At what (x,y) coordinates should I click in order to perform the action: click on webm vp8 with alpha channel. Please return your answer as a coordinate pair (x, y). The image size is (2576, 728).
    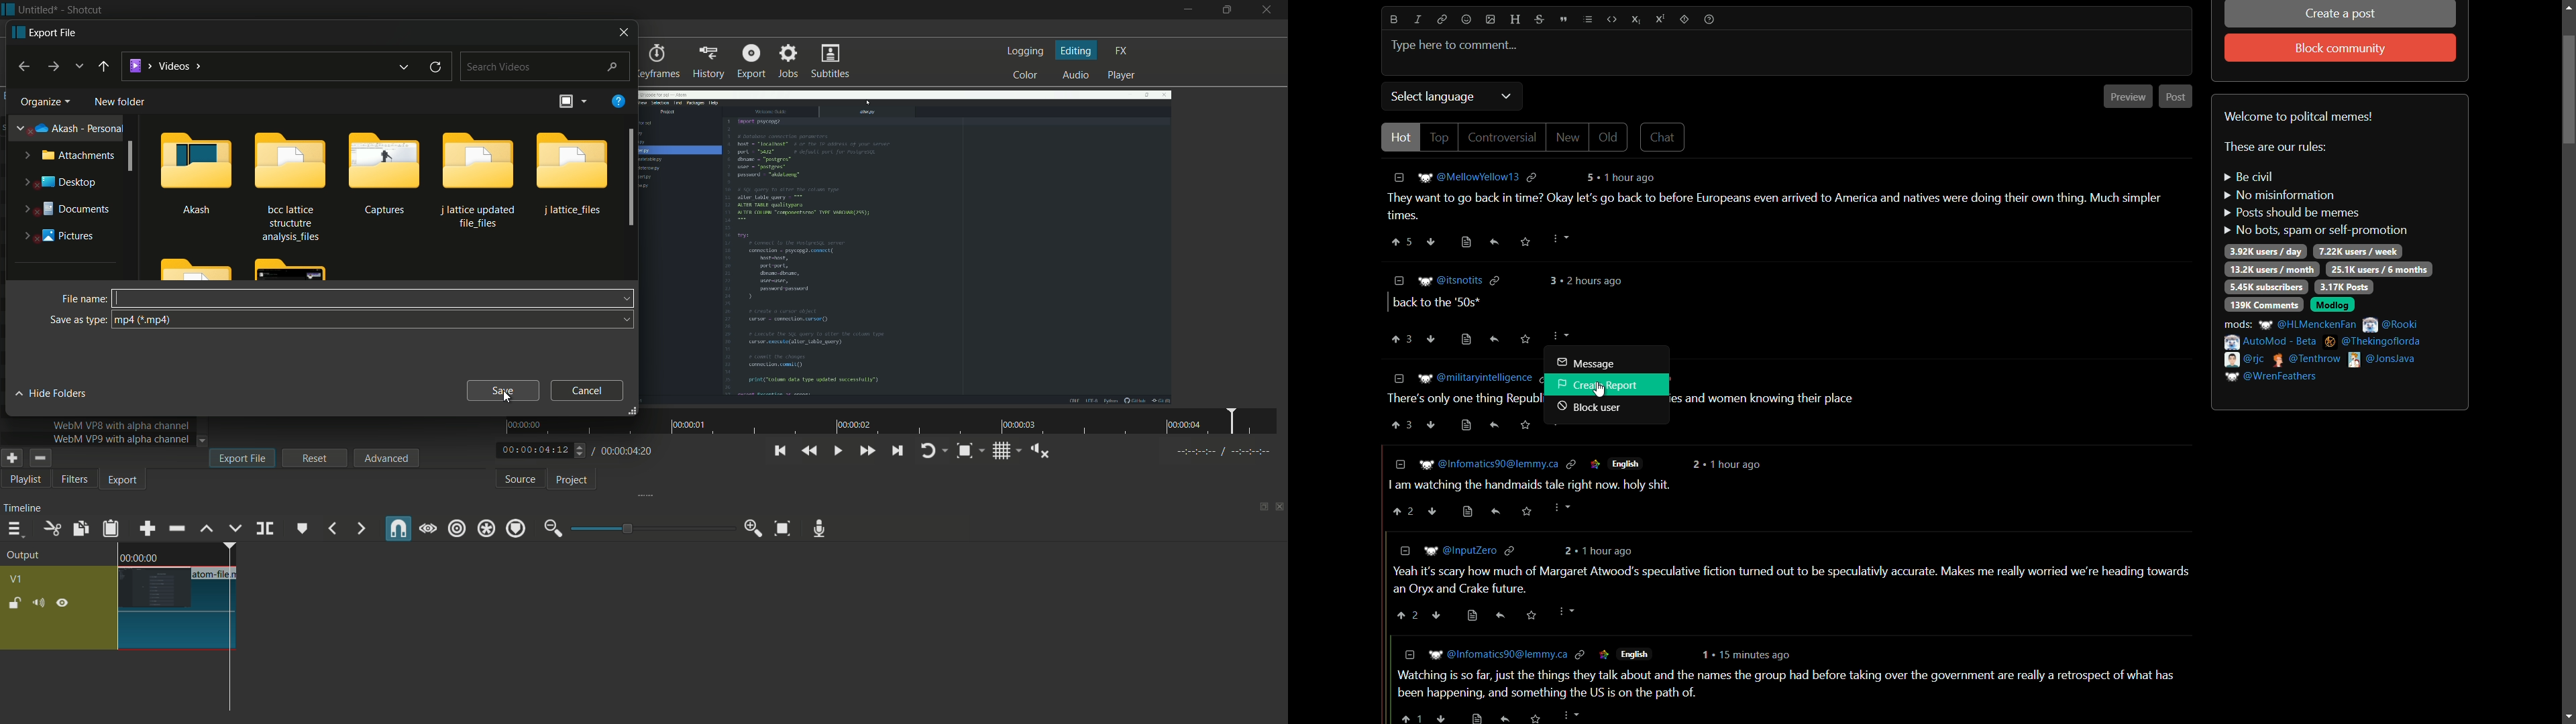
    Looking at the image, I should click on (121, 425).